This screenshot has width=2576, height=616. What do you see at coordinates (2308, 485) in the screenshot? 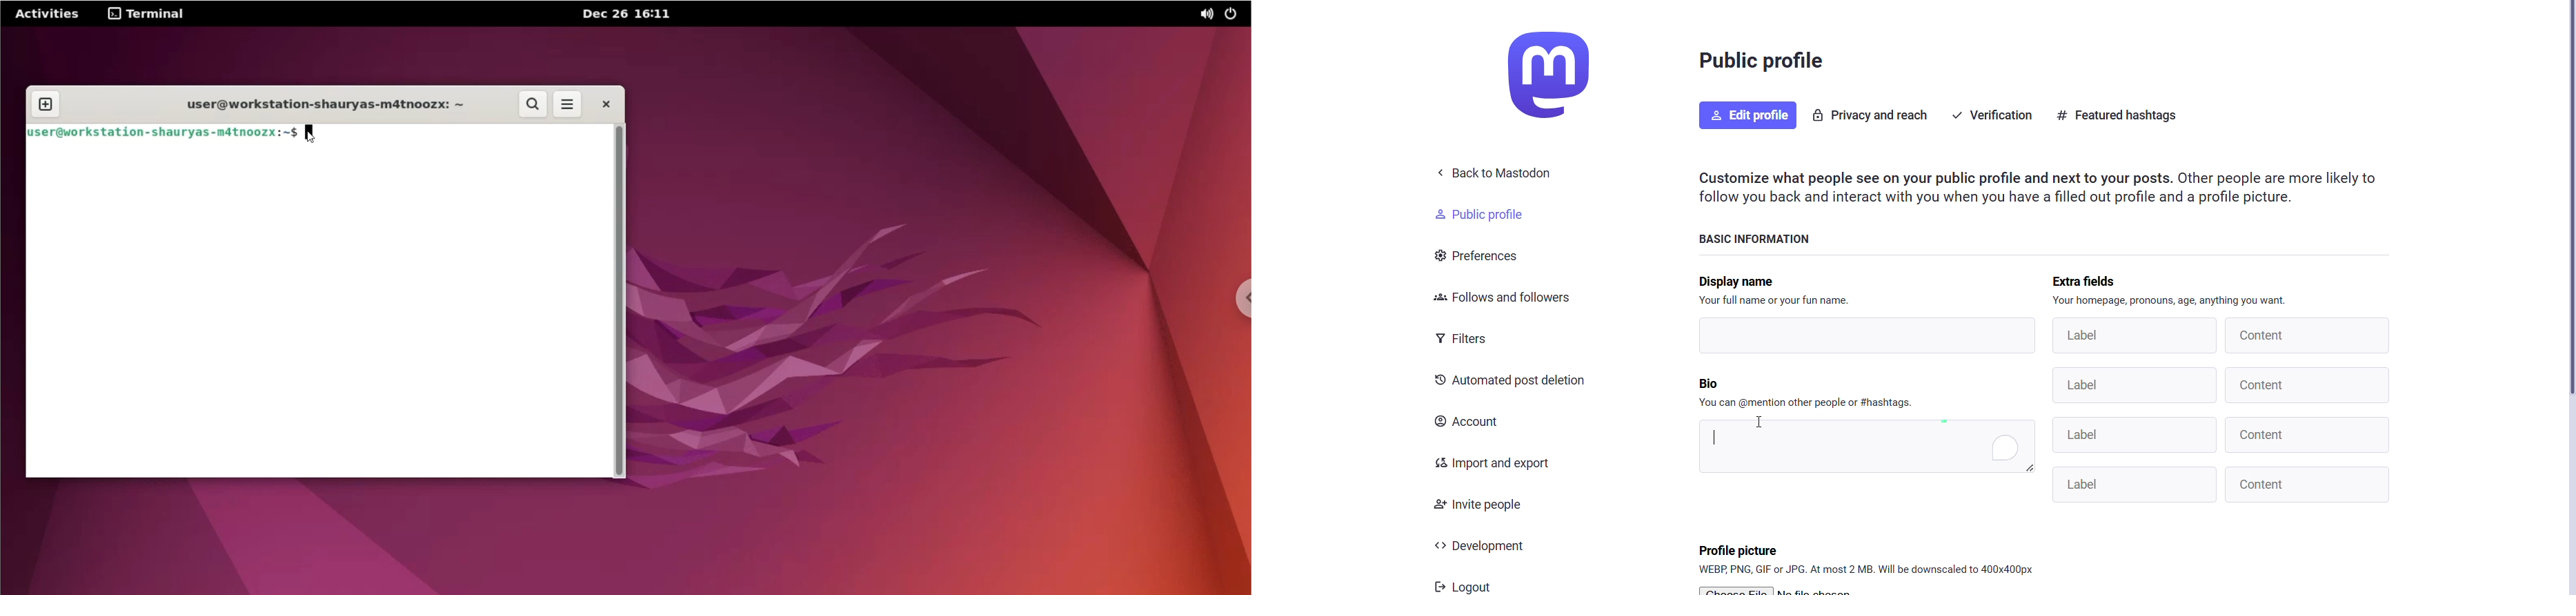
I see `Content` at bounding box center [2308, 485].